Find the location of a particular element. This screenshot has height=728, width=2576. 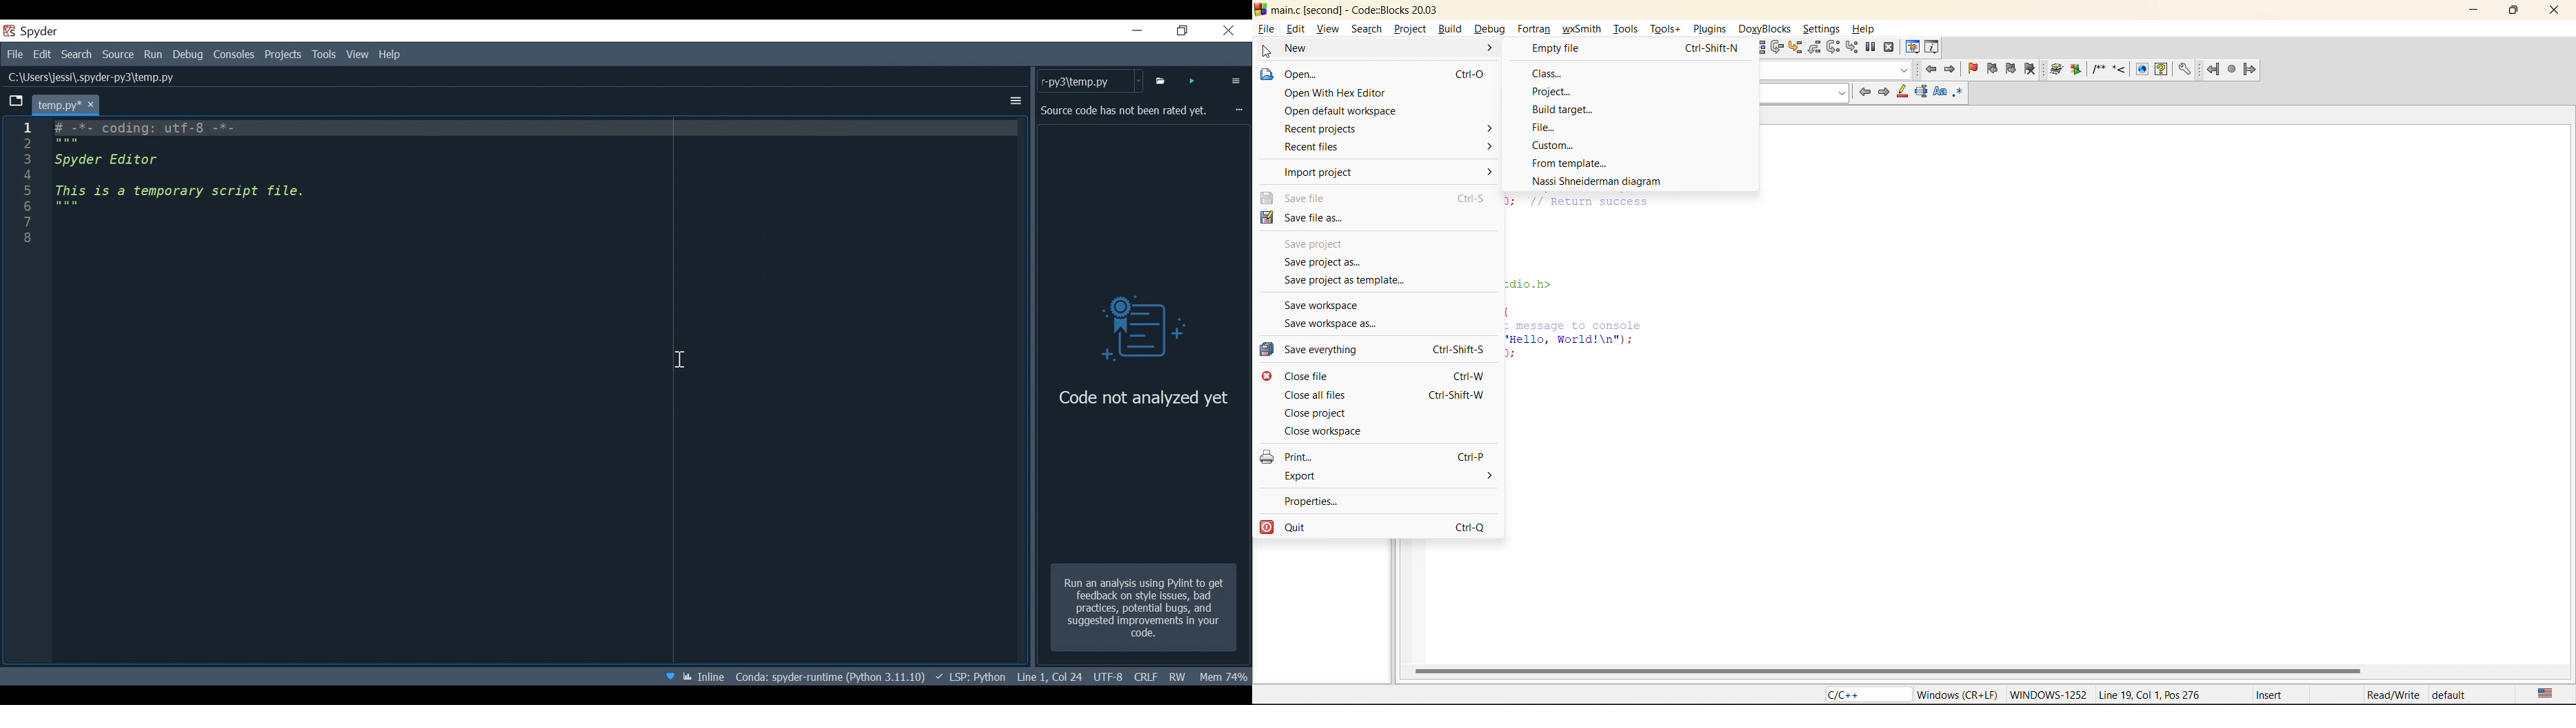

1 2 3 4 5 6 7 8 is located at coordinates (29, 181).